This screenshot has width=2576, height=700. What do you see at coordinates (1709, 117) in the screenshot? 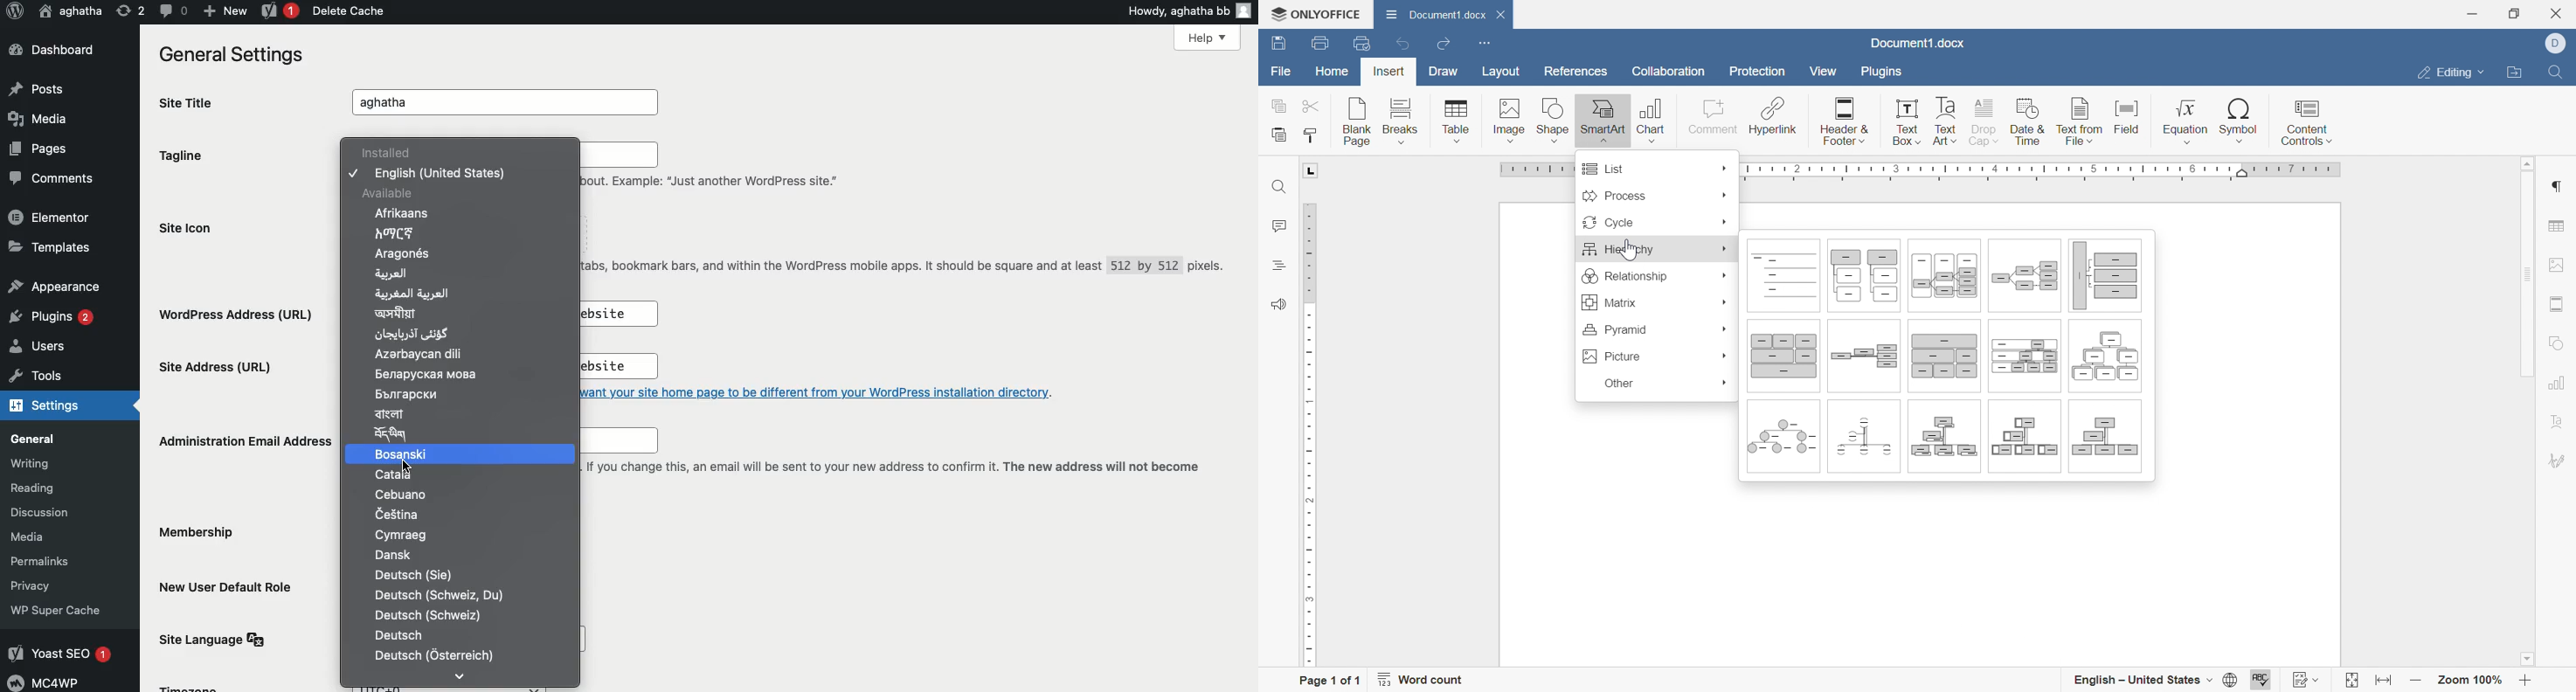
I see `Comment` at bounding box center [1709, 117].